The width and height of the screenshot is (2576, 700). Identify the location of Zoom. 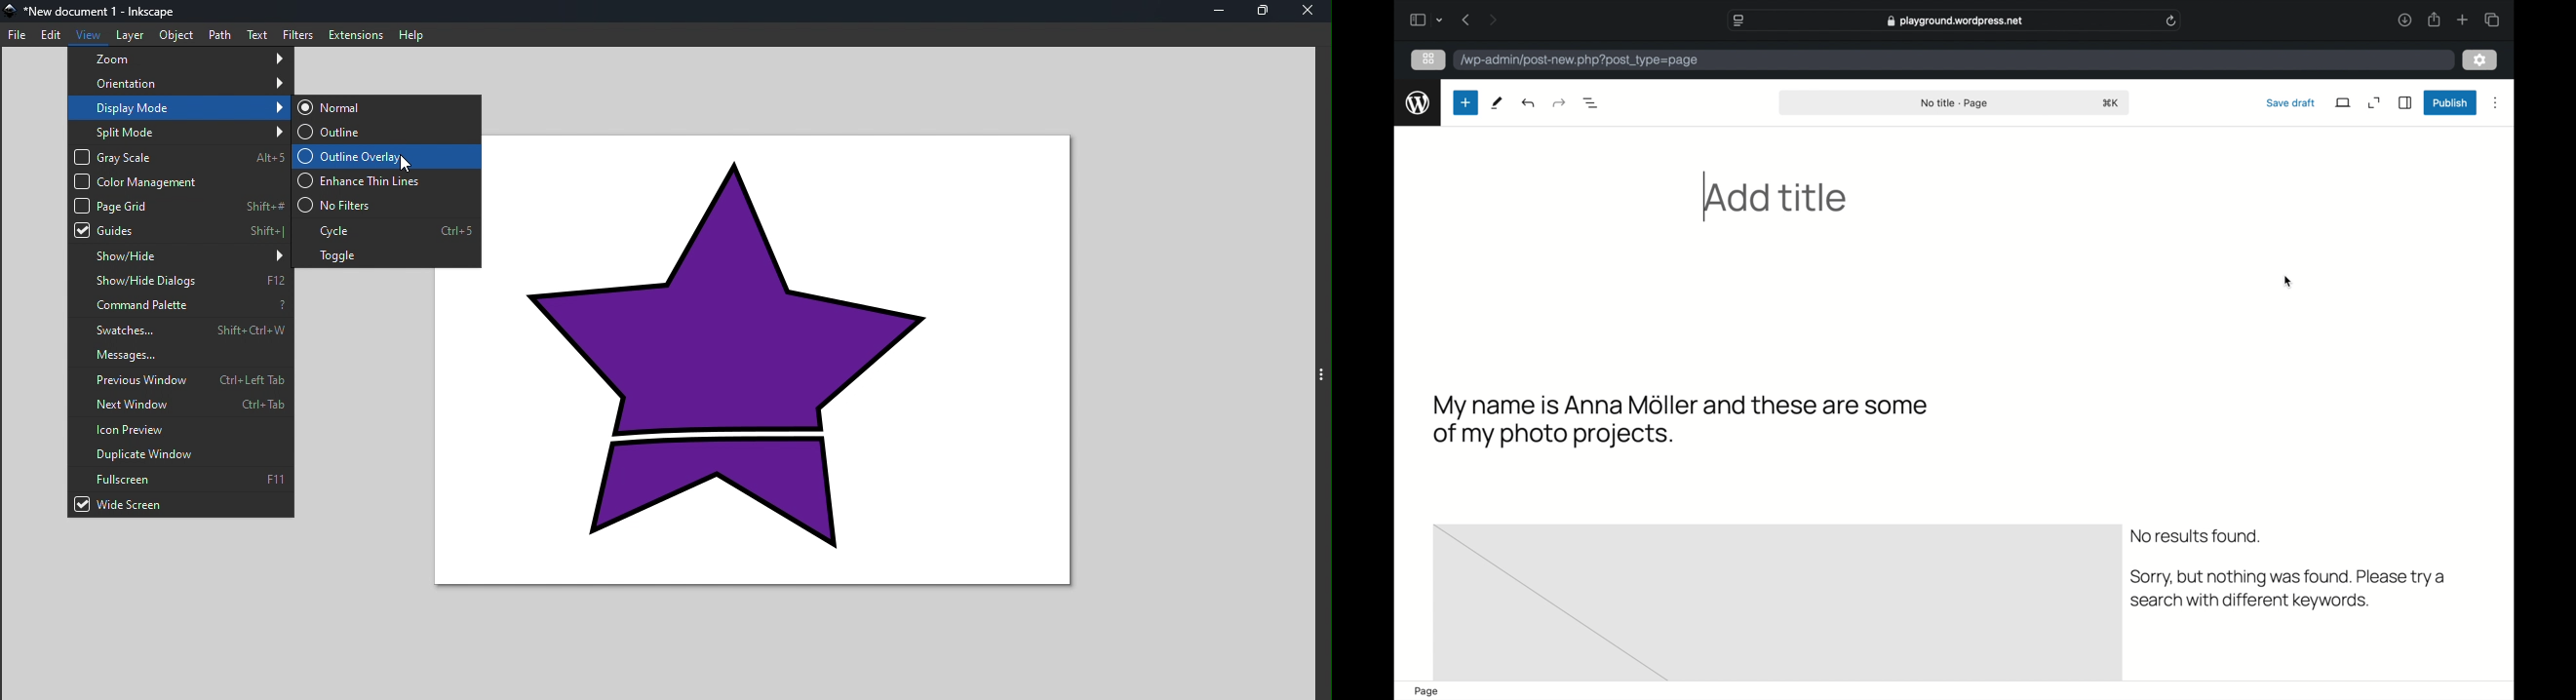
(180, 58).